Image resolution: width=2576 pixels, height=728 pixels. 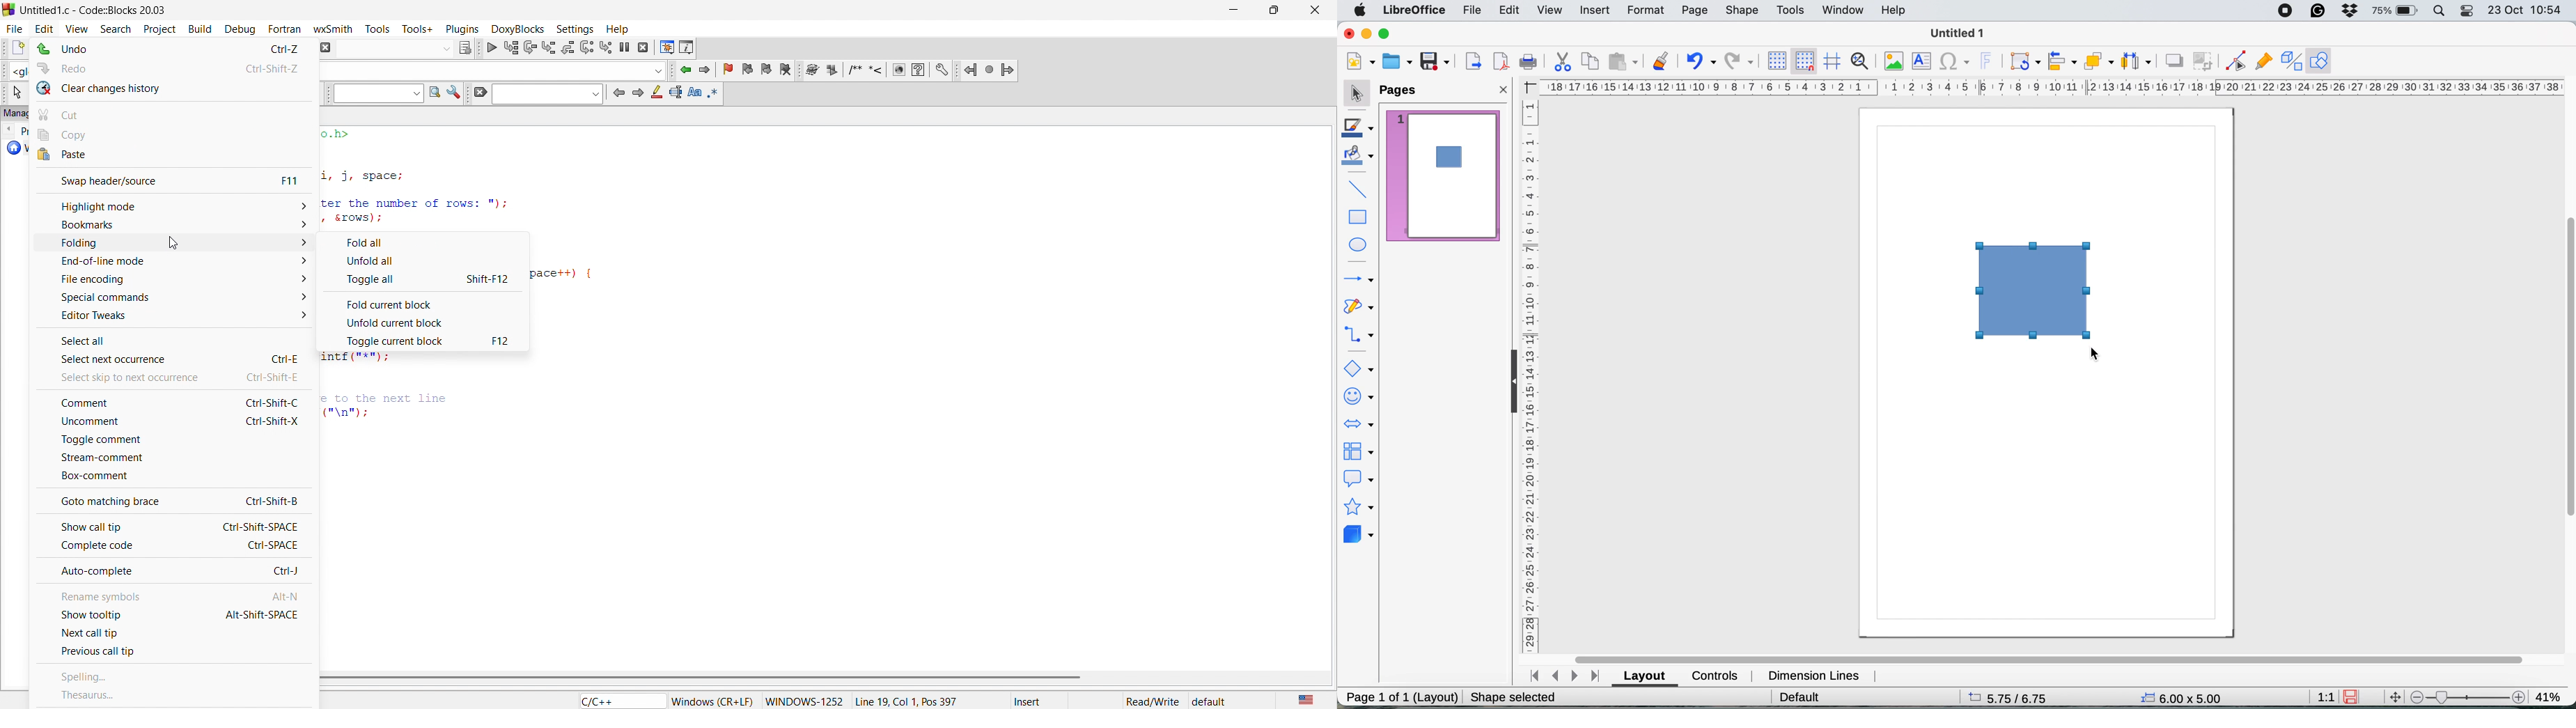 I want to click on wxsmith, so click(x=336, y=27).